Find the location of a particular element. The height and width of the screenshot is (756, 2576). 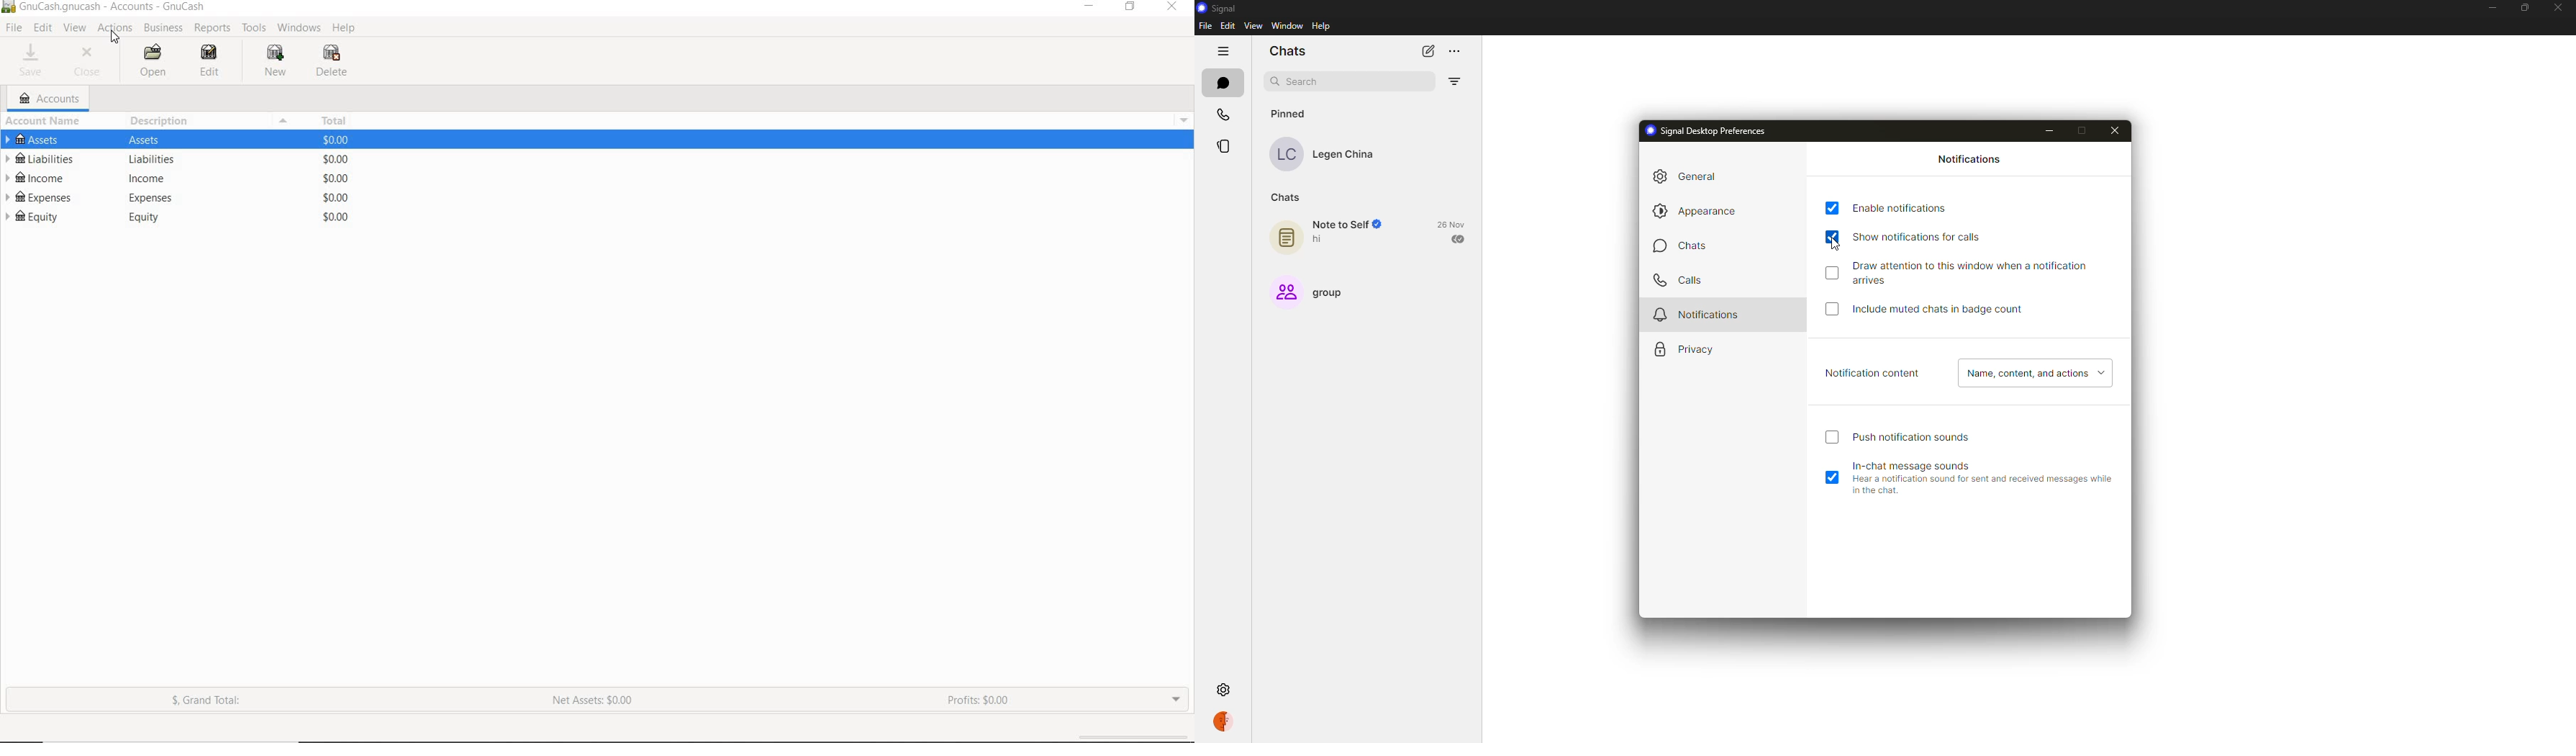

REPORTS is located at coordinates (213, 28).